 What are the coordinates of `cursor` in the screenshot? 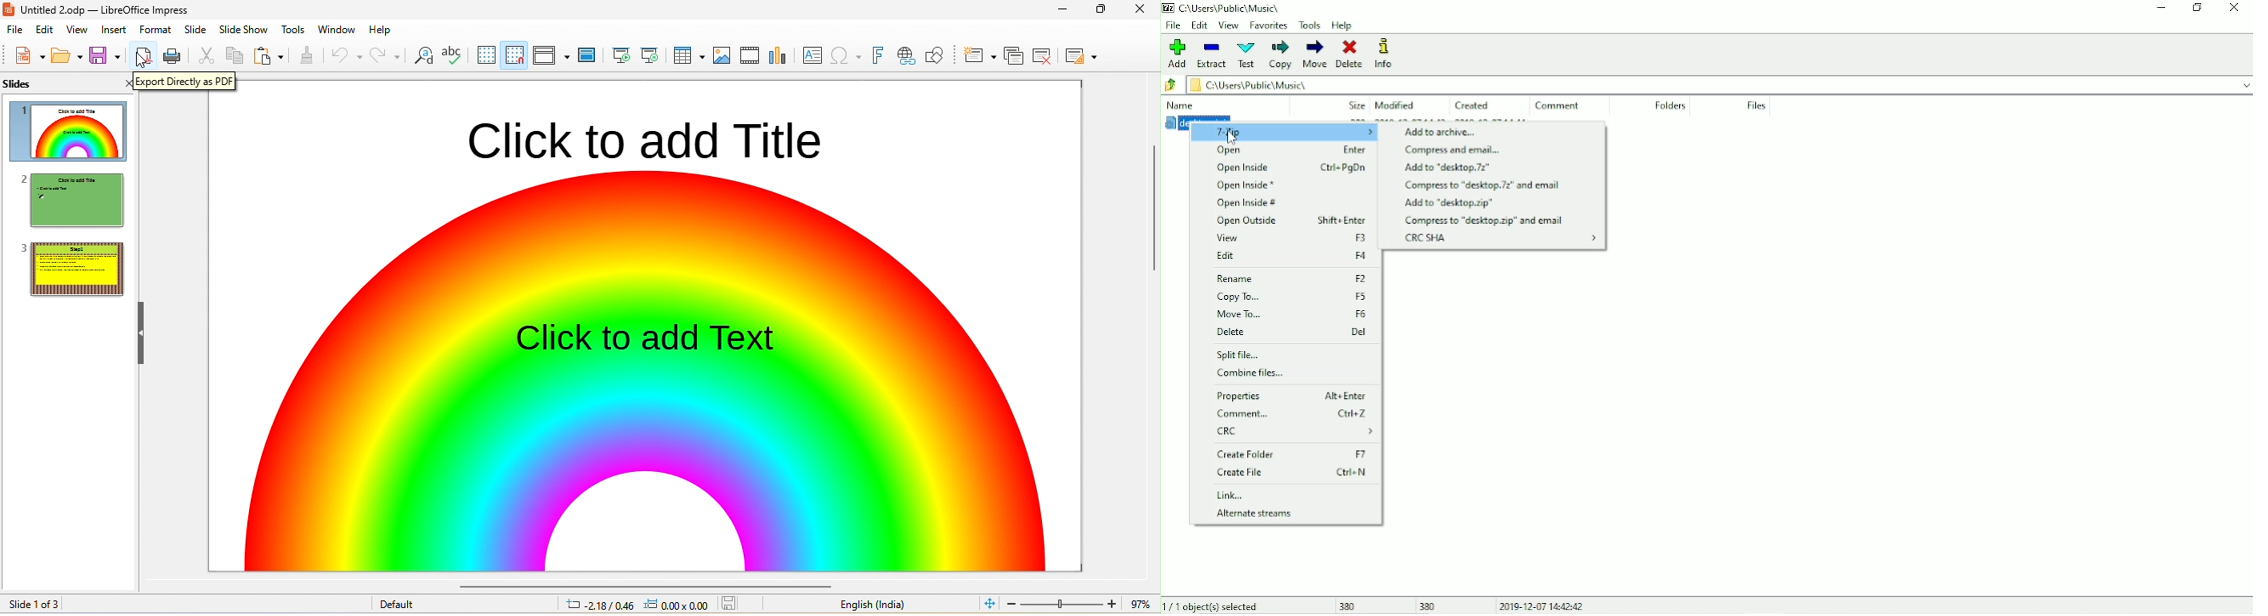 It's located at (143, 63).